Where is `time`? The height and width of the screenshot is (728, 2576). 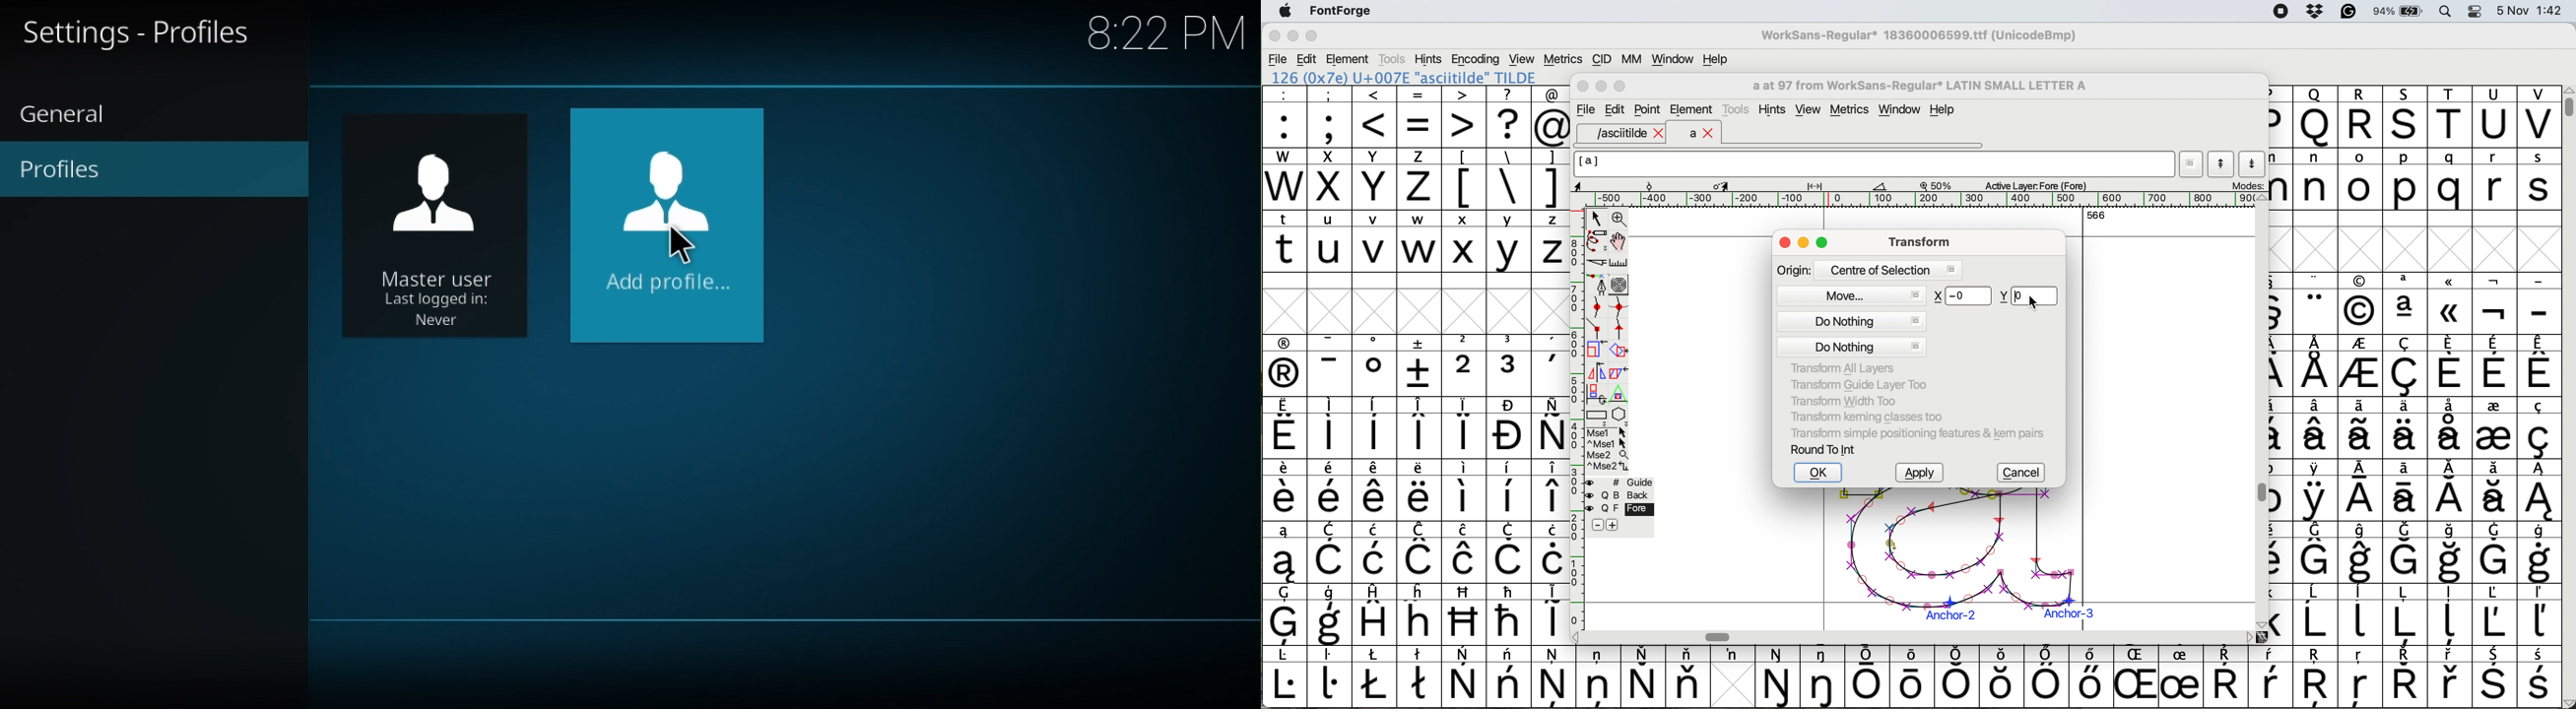
time is located at coordinates (1170, 30).